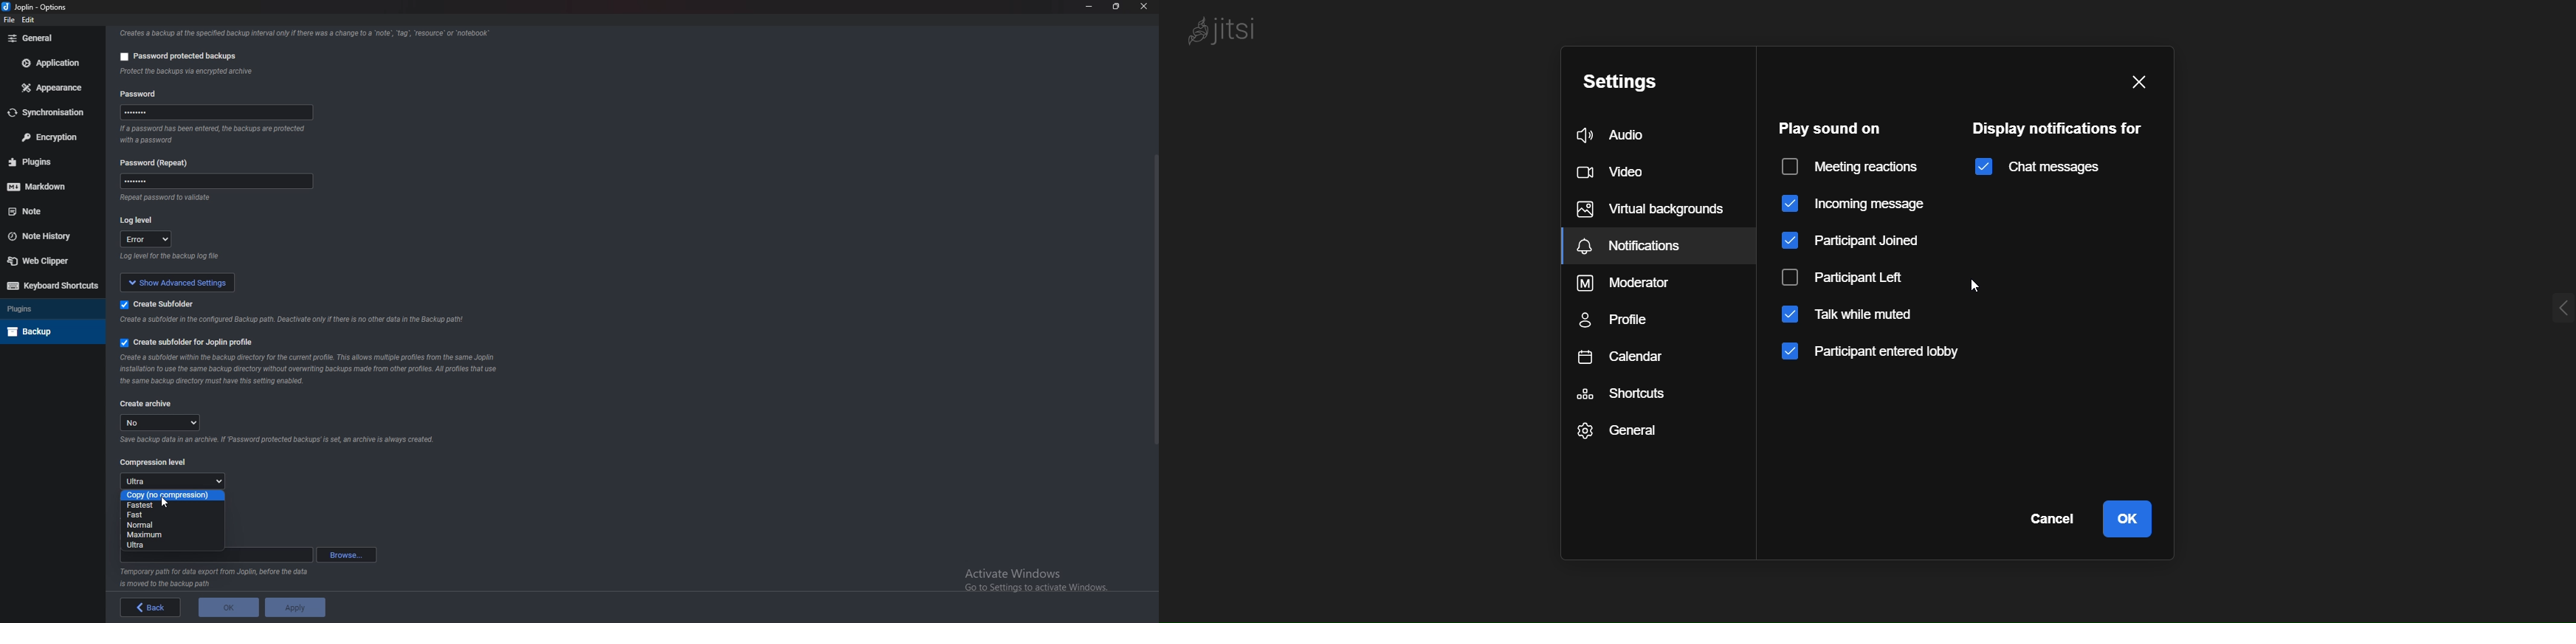 The width and height of the screenshot is (2576, 644). What do you see at coordinates (50, 286) in the screenshot?
I see `Keyboard shortcuts` at bounding box center [50, 286].